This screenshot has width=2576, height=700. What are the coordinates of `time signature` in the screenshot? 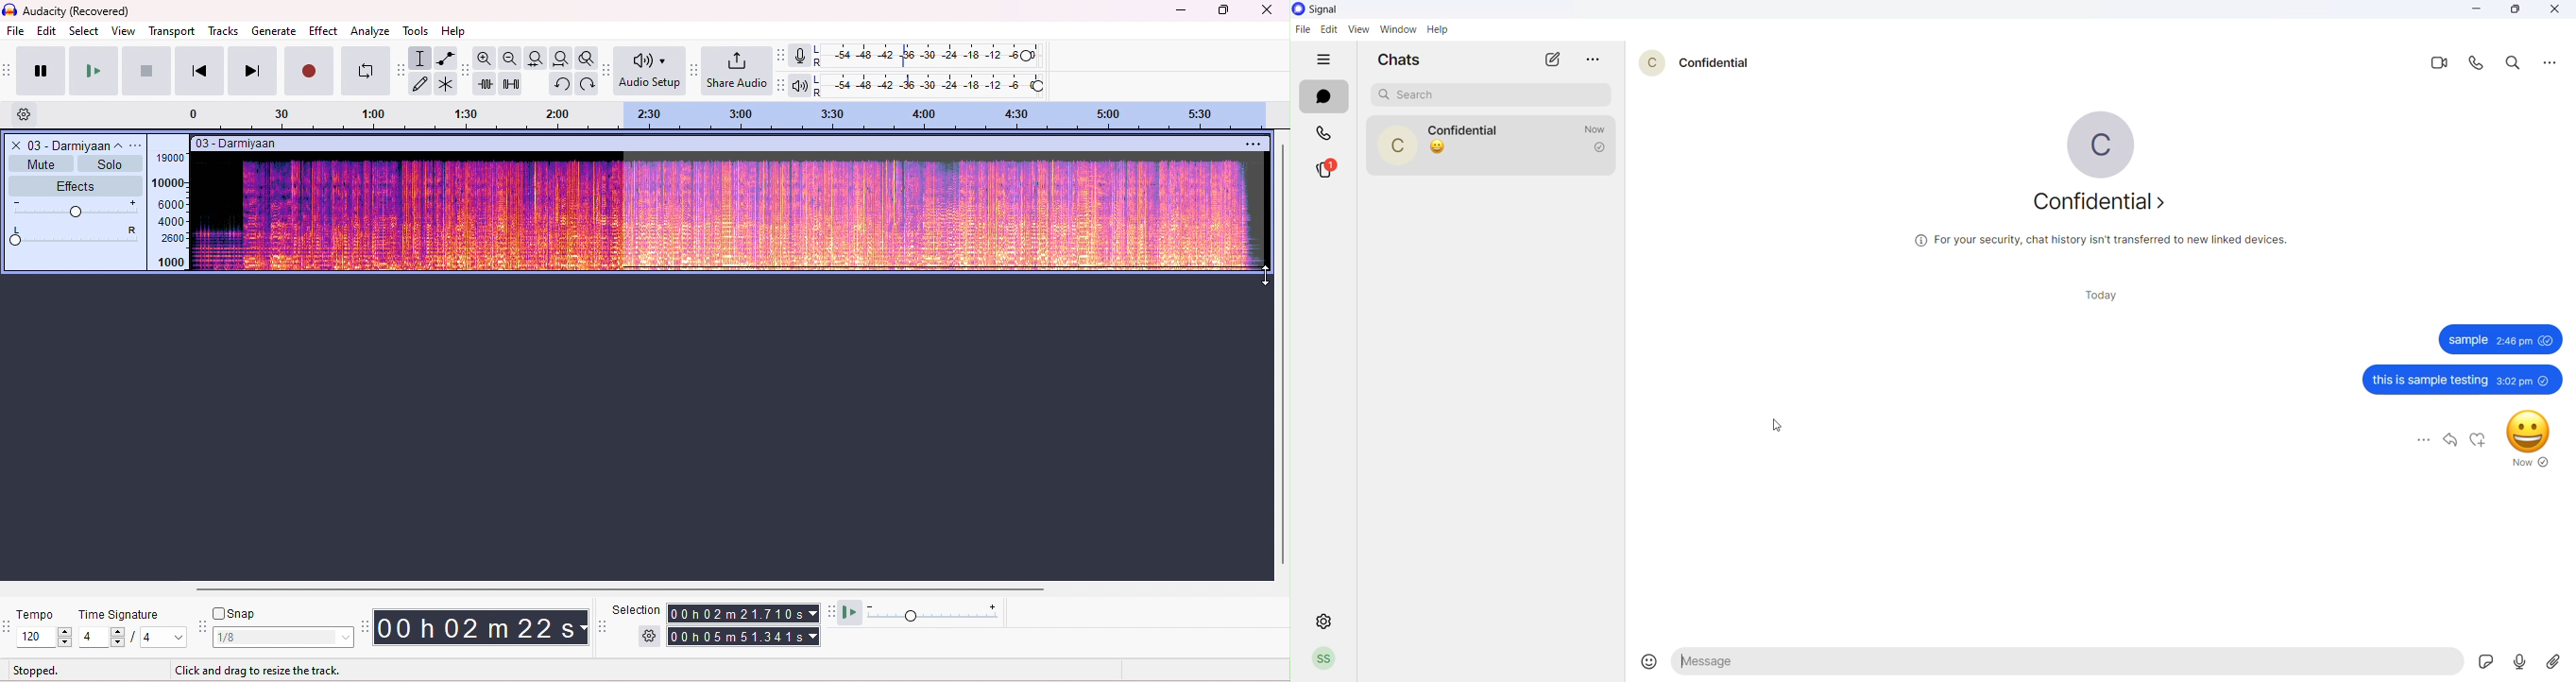 It's located at (122, 615).